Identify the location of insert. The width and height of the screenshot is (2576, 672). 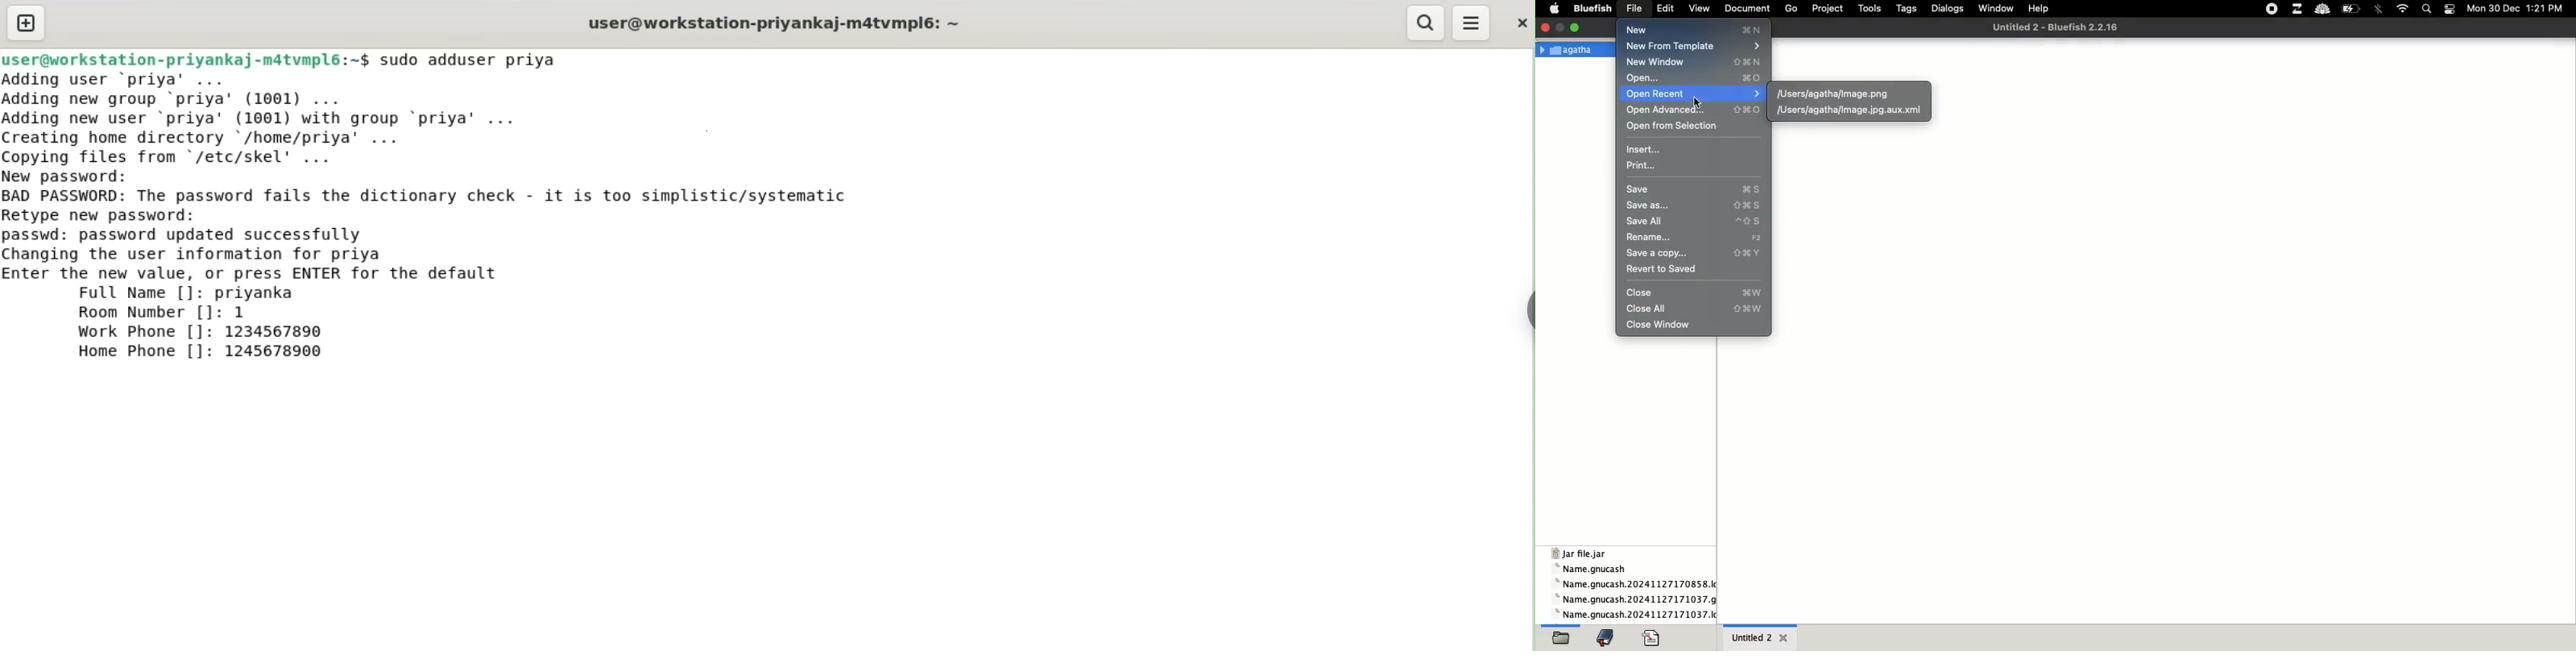
(1647, 150).